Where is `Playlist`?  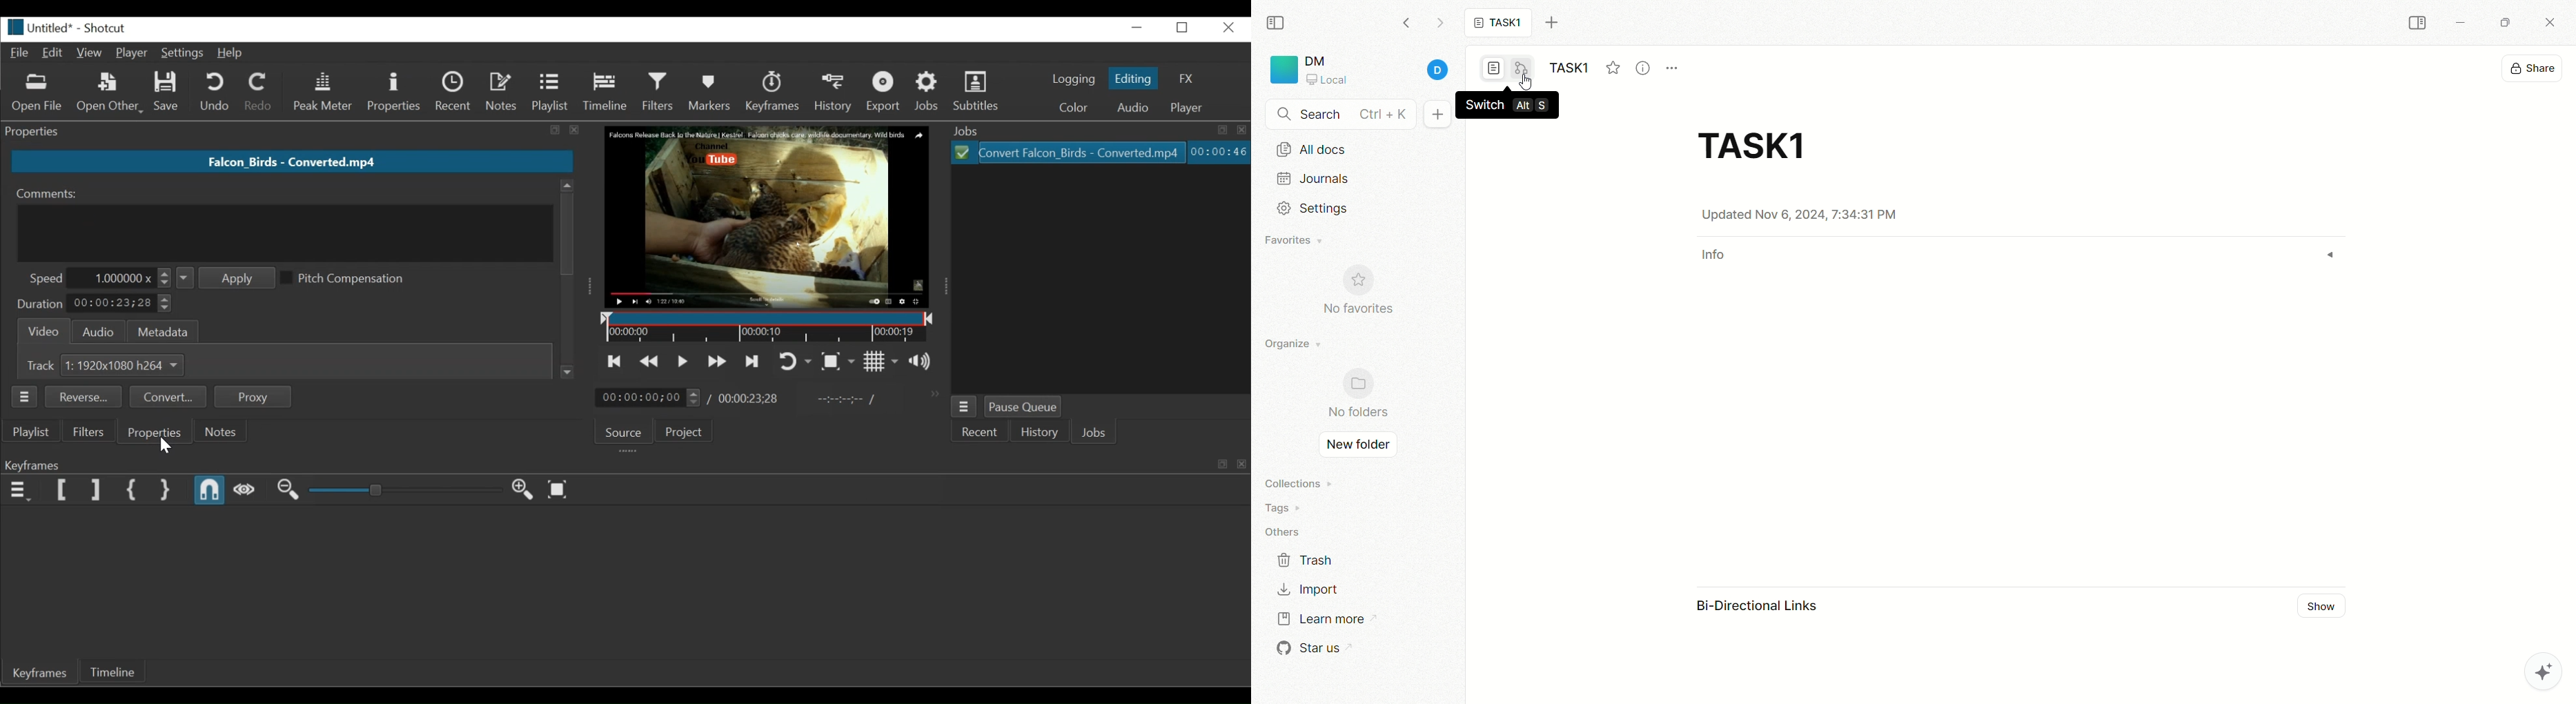 Playlist is located at coordinates (552, 93).